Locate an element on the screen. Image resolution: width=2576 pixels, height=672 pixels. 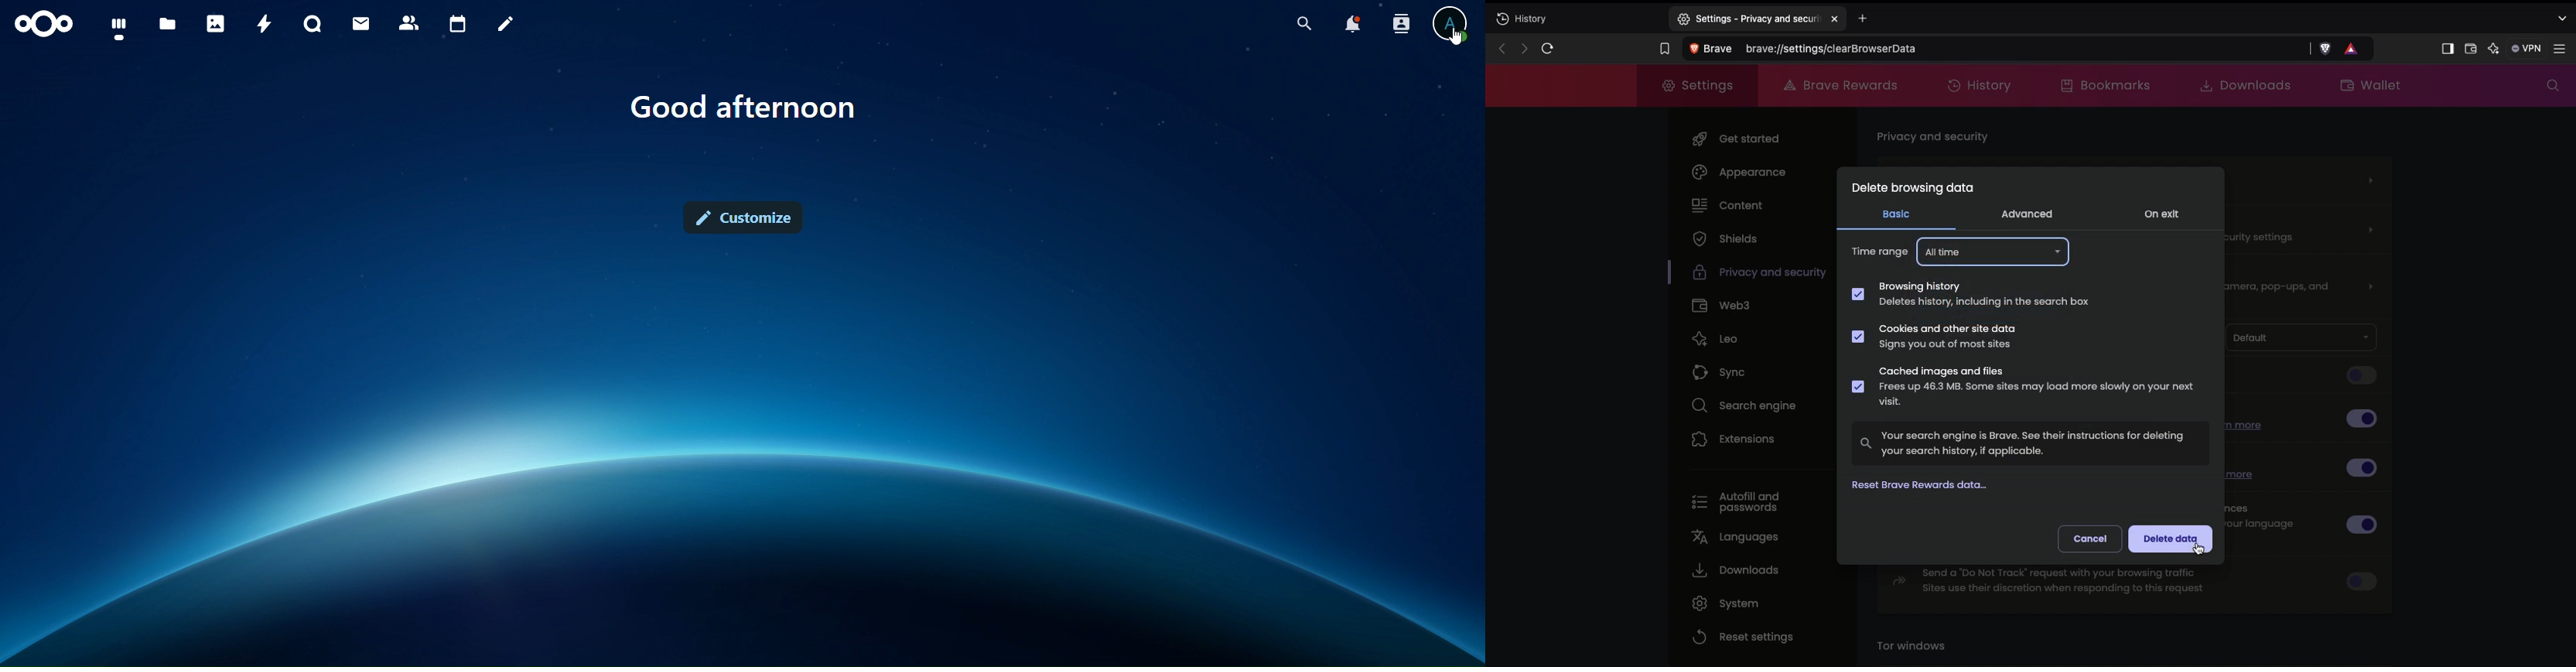
Web3 is located at coordinates (1724, 306).